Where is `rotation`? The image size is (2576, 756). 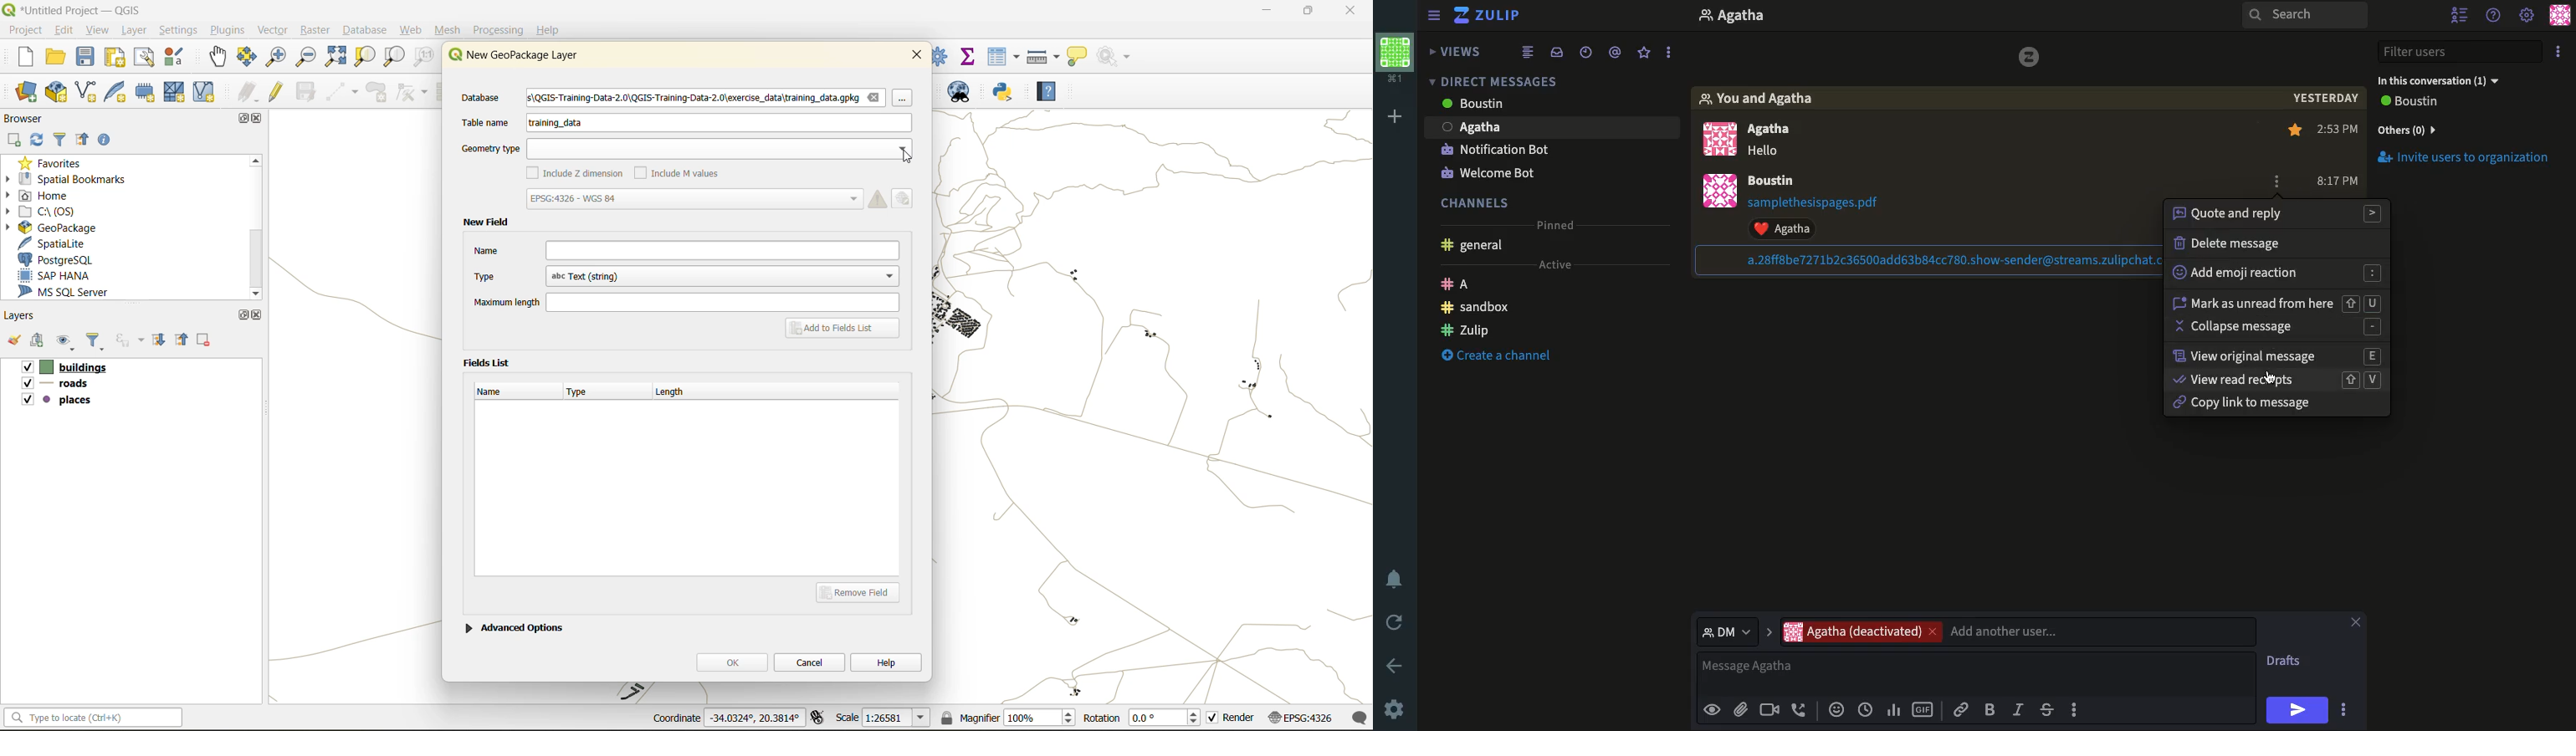 rotation is located at coordinates (1143, 719).